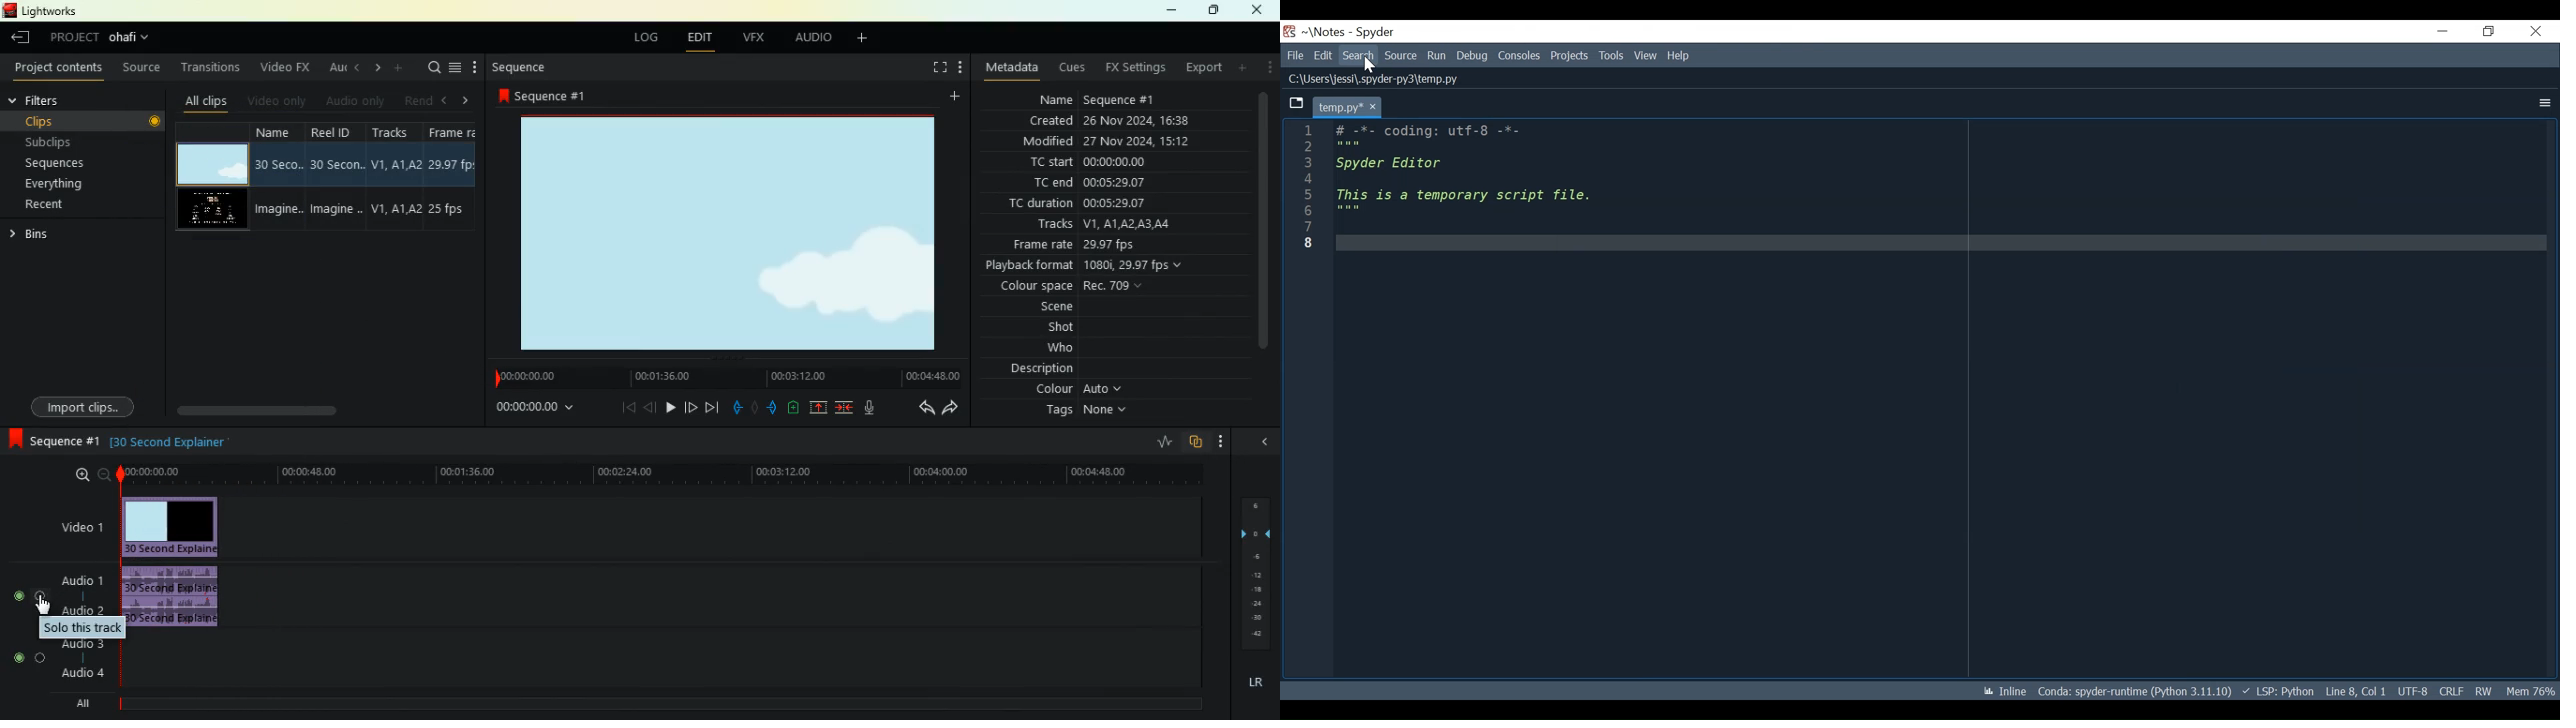 The height and width of the screenshot is (728, 2576). Describe the element at coordinates (2439, 28) in the screenshot. I see `Minimize` at that location.